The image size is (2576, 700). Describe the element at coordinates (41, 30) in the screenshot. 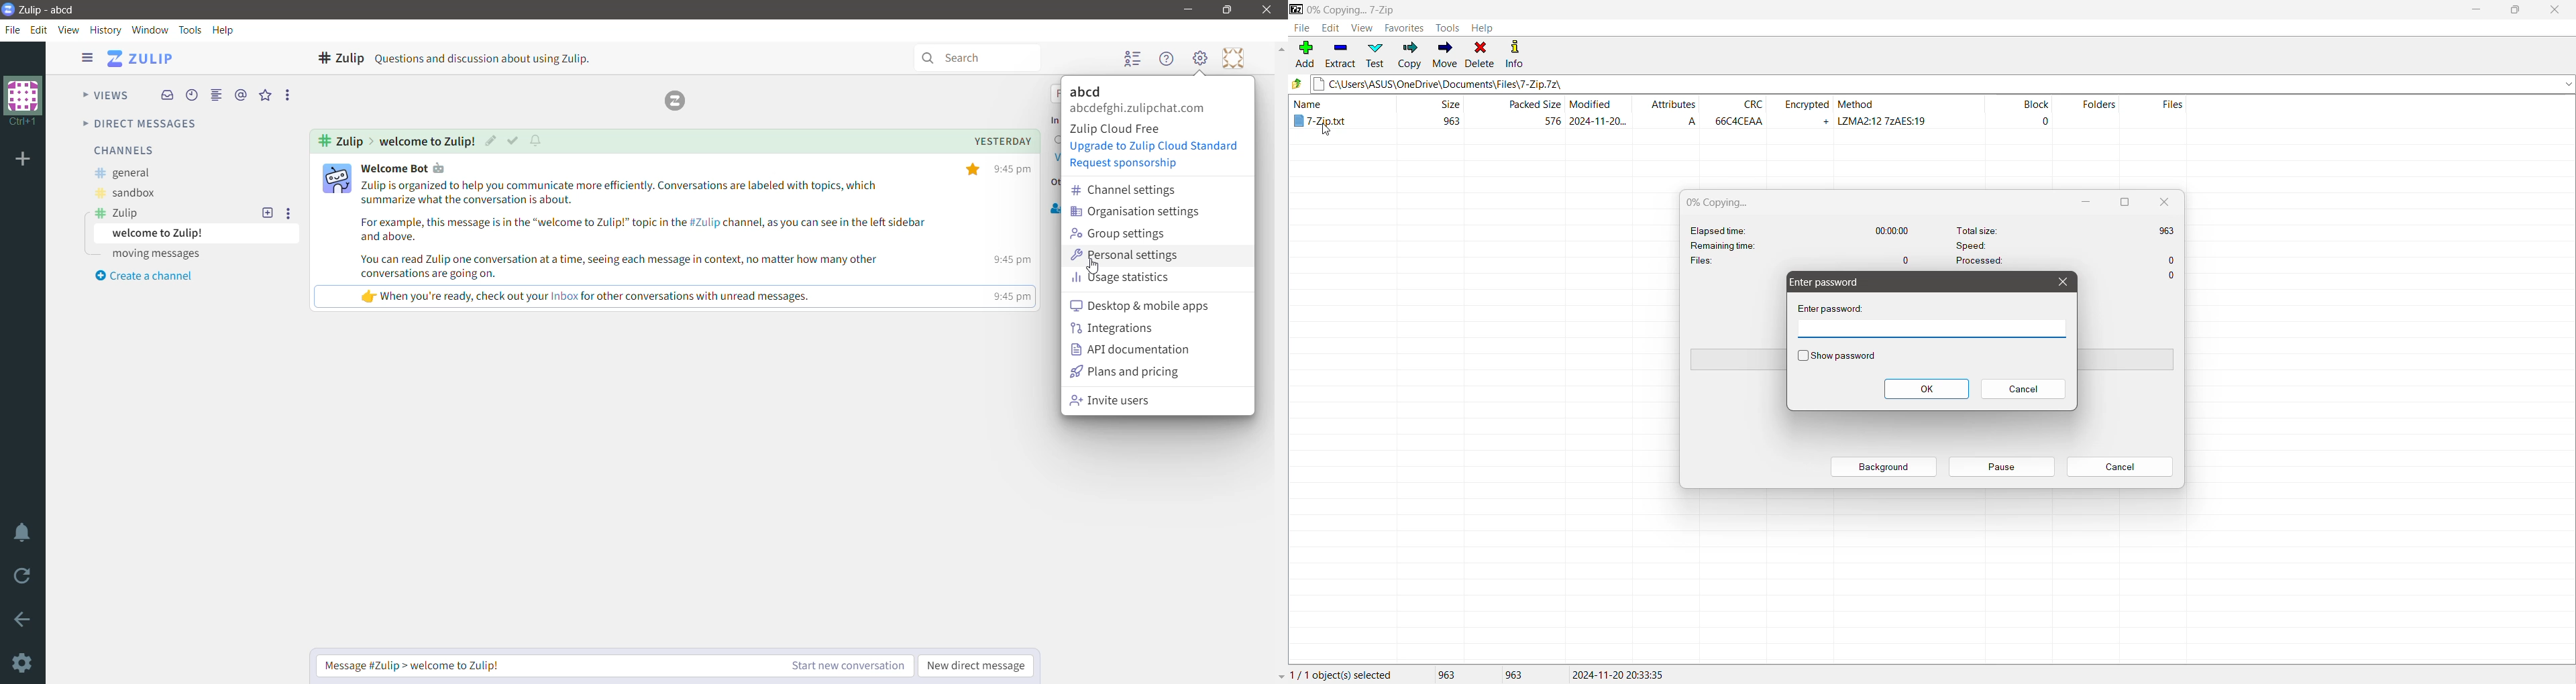

I see `Edit` at that location.